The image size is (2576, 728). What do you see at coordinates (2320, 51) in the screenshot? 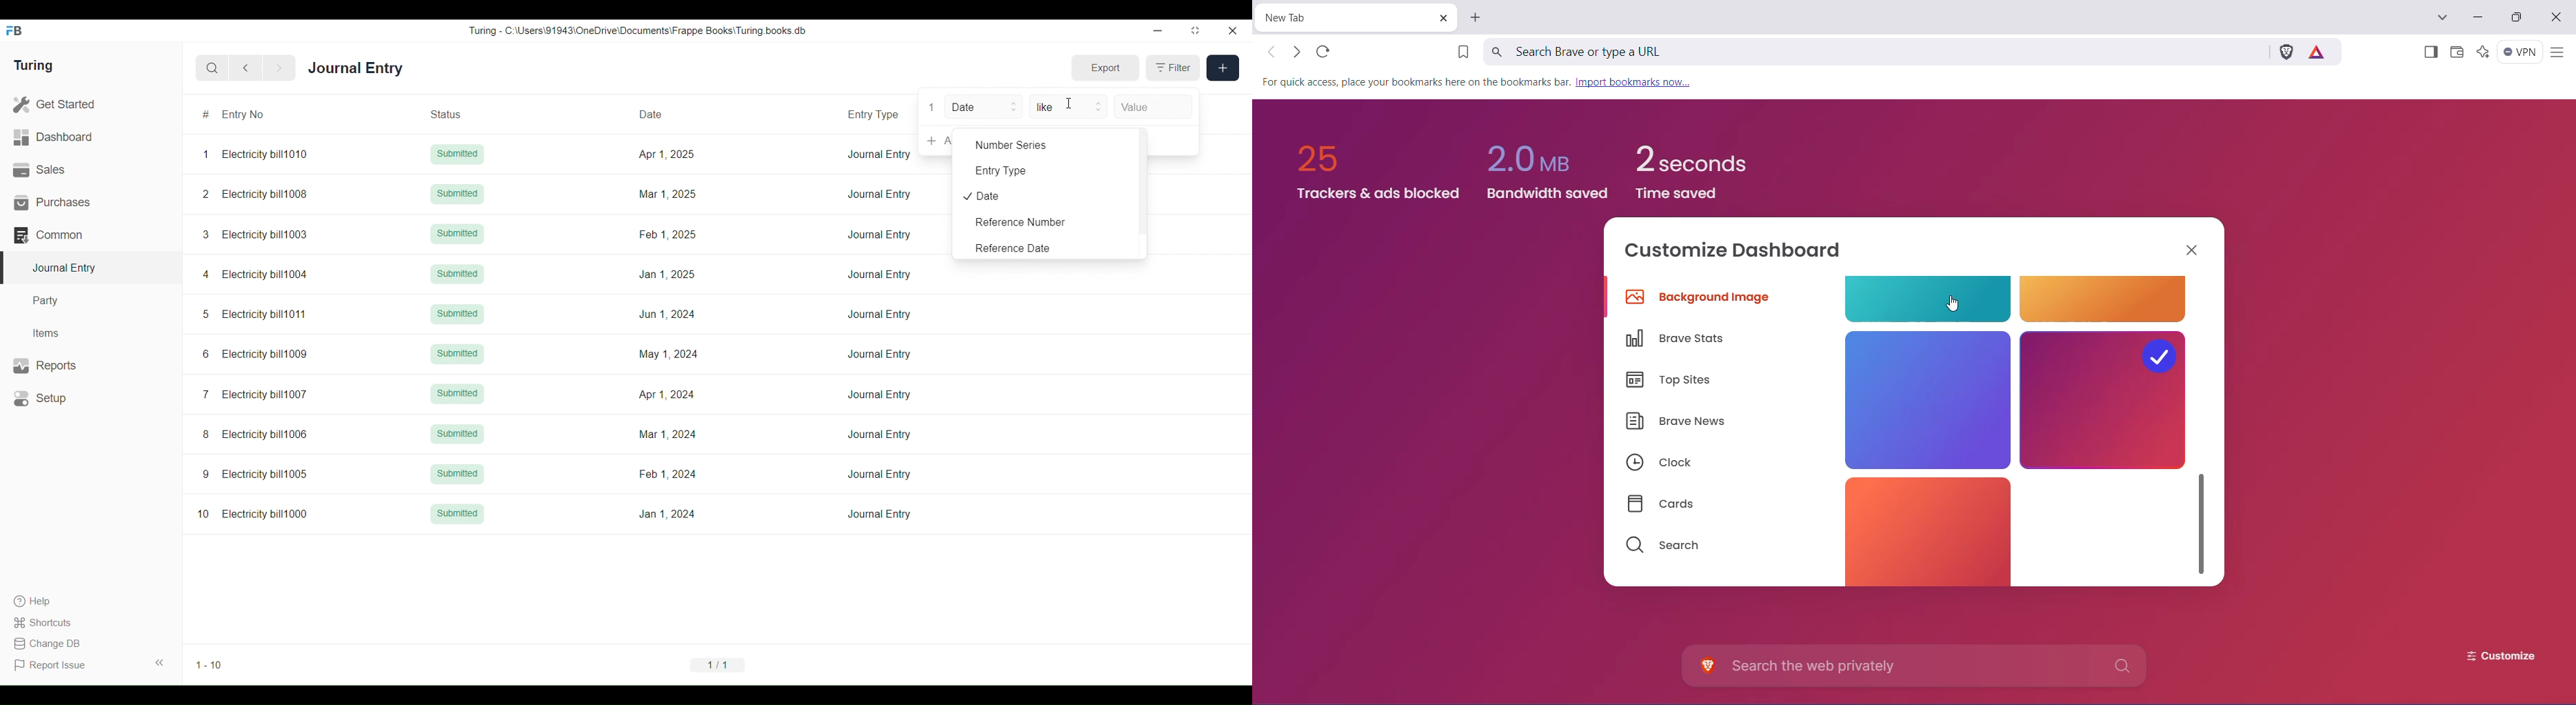
I see `Earn tokens for private Ads you see in Brave` at bounding box center [2320, 51].